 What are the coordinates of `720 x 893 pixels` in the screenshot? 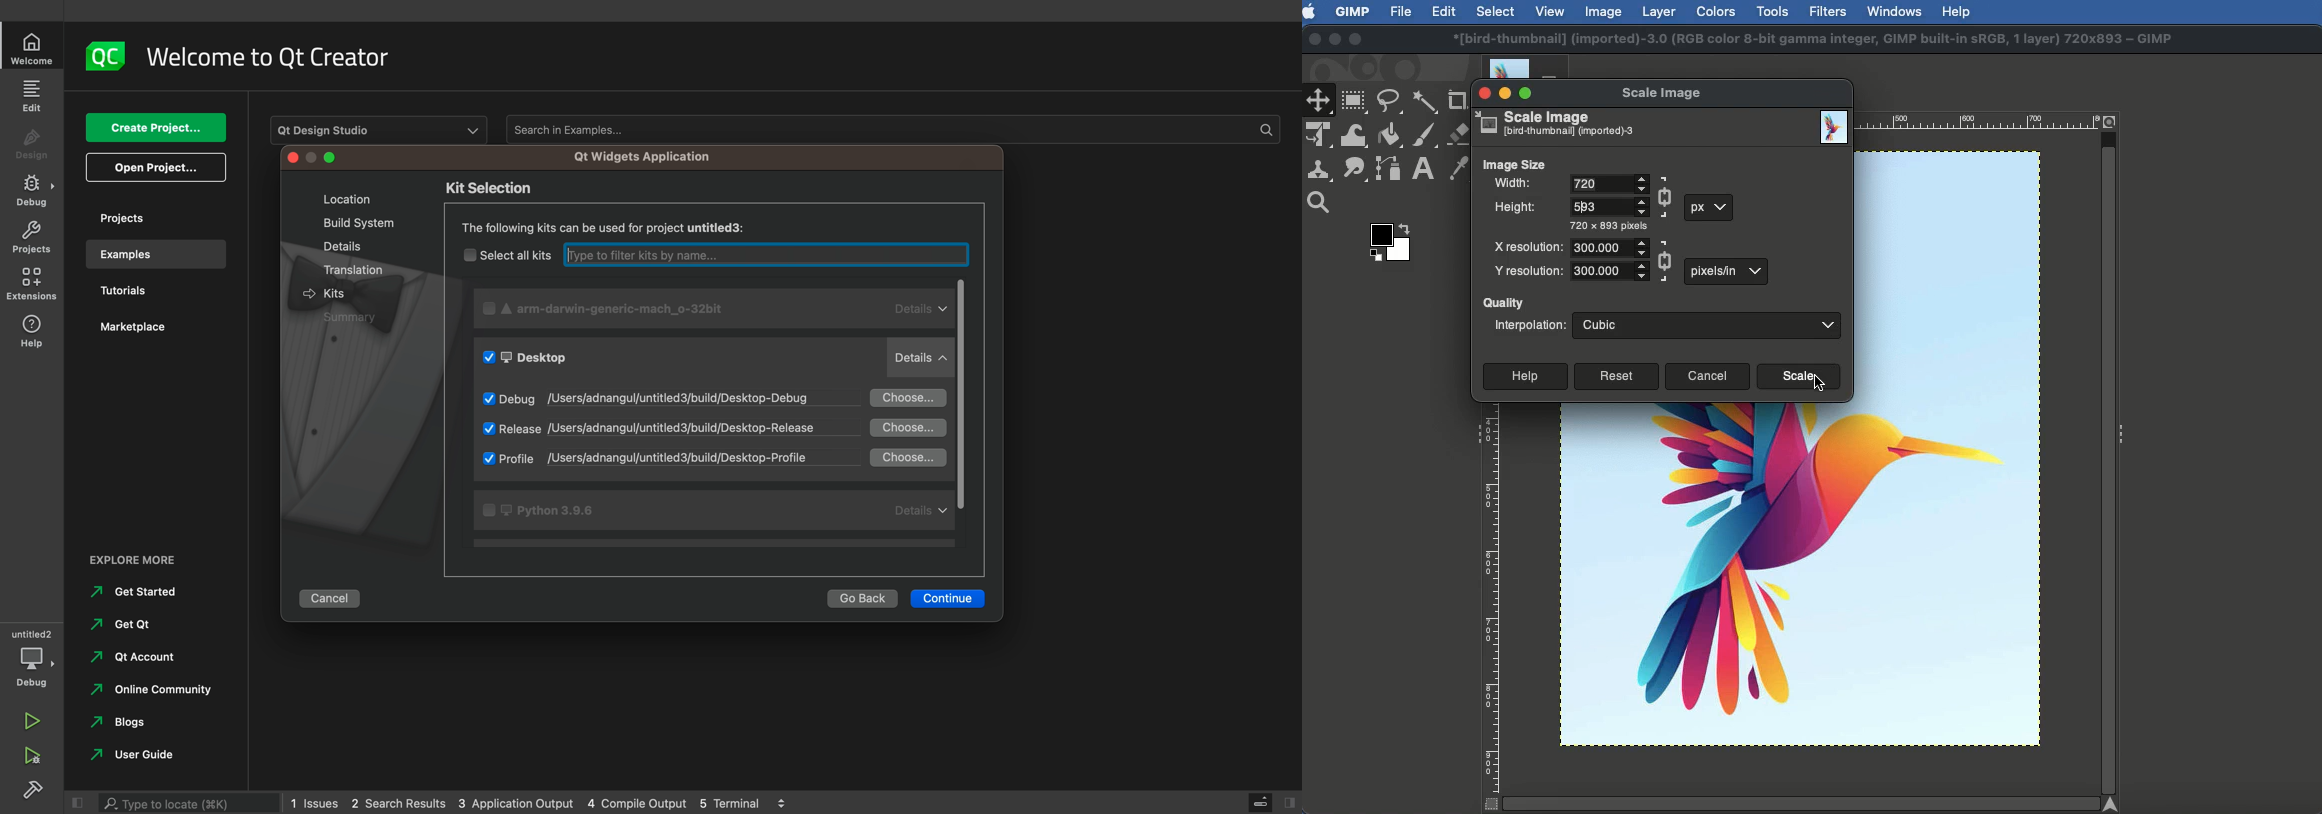 It's located at (1612, 226).